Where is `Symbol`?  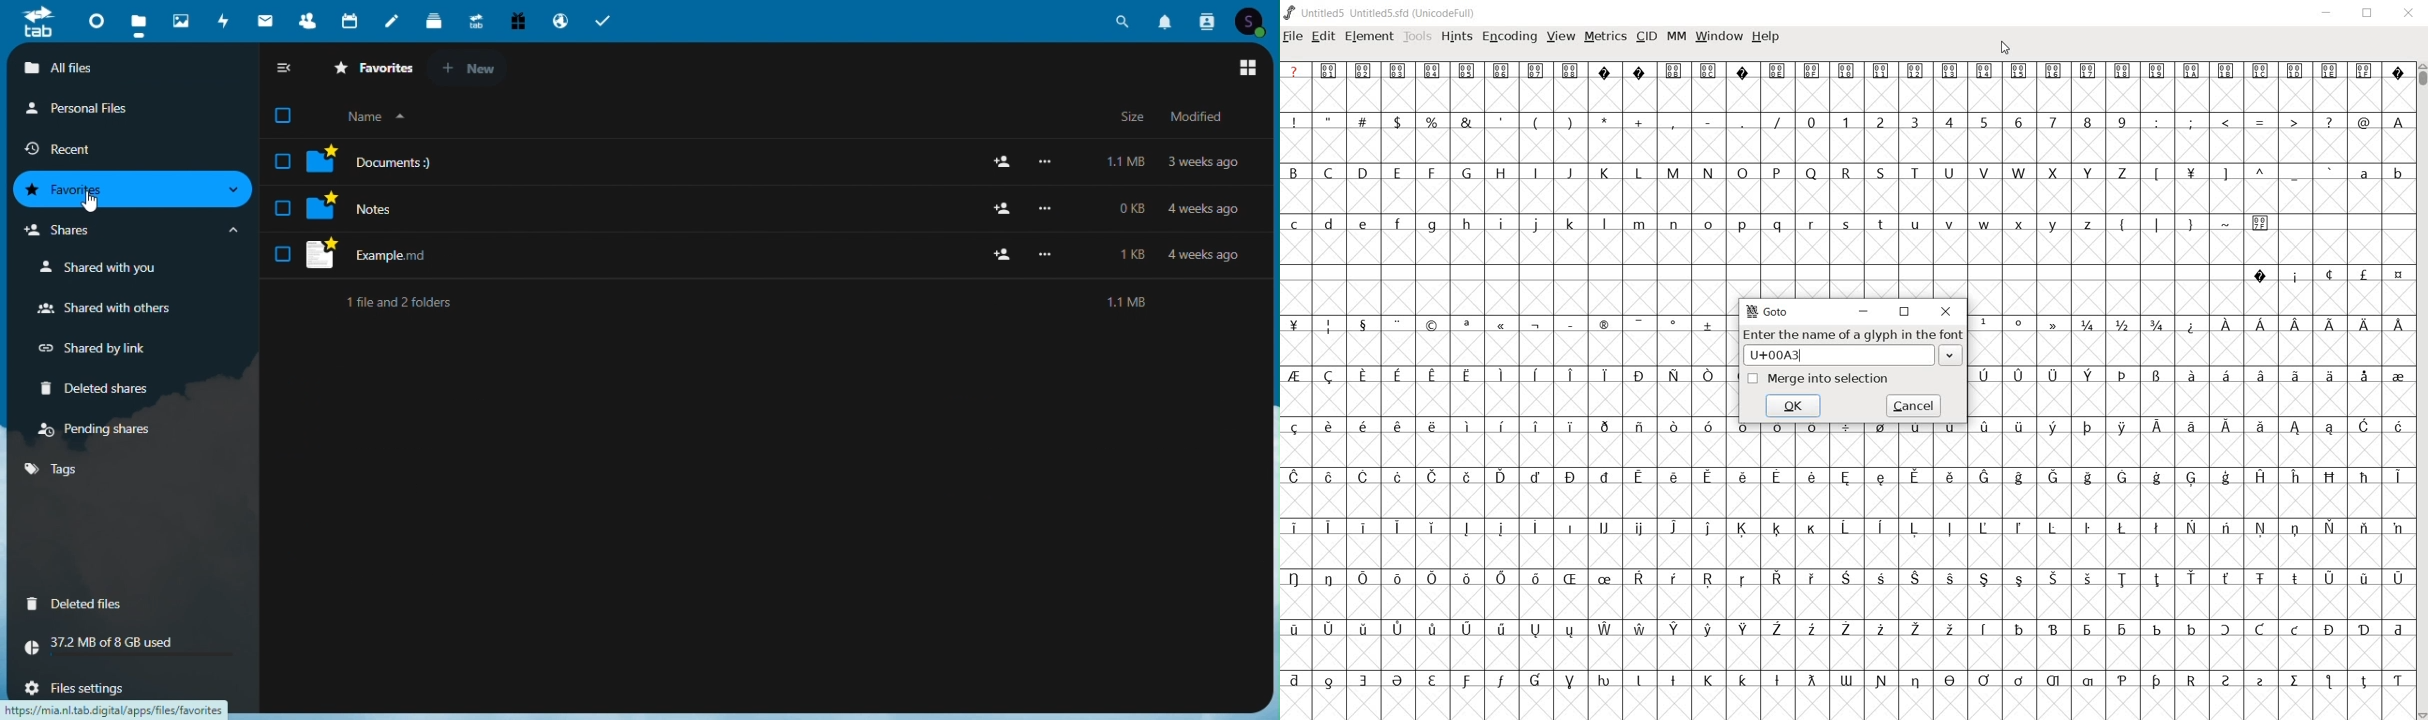 Symbol is located at coordinates (1675, 527).